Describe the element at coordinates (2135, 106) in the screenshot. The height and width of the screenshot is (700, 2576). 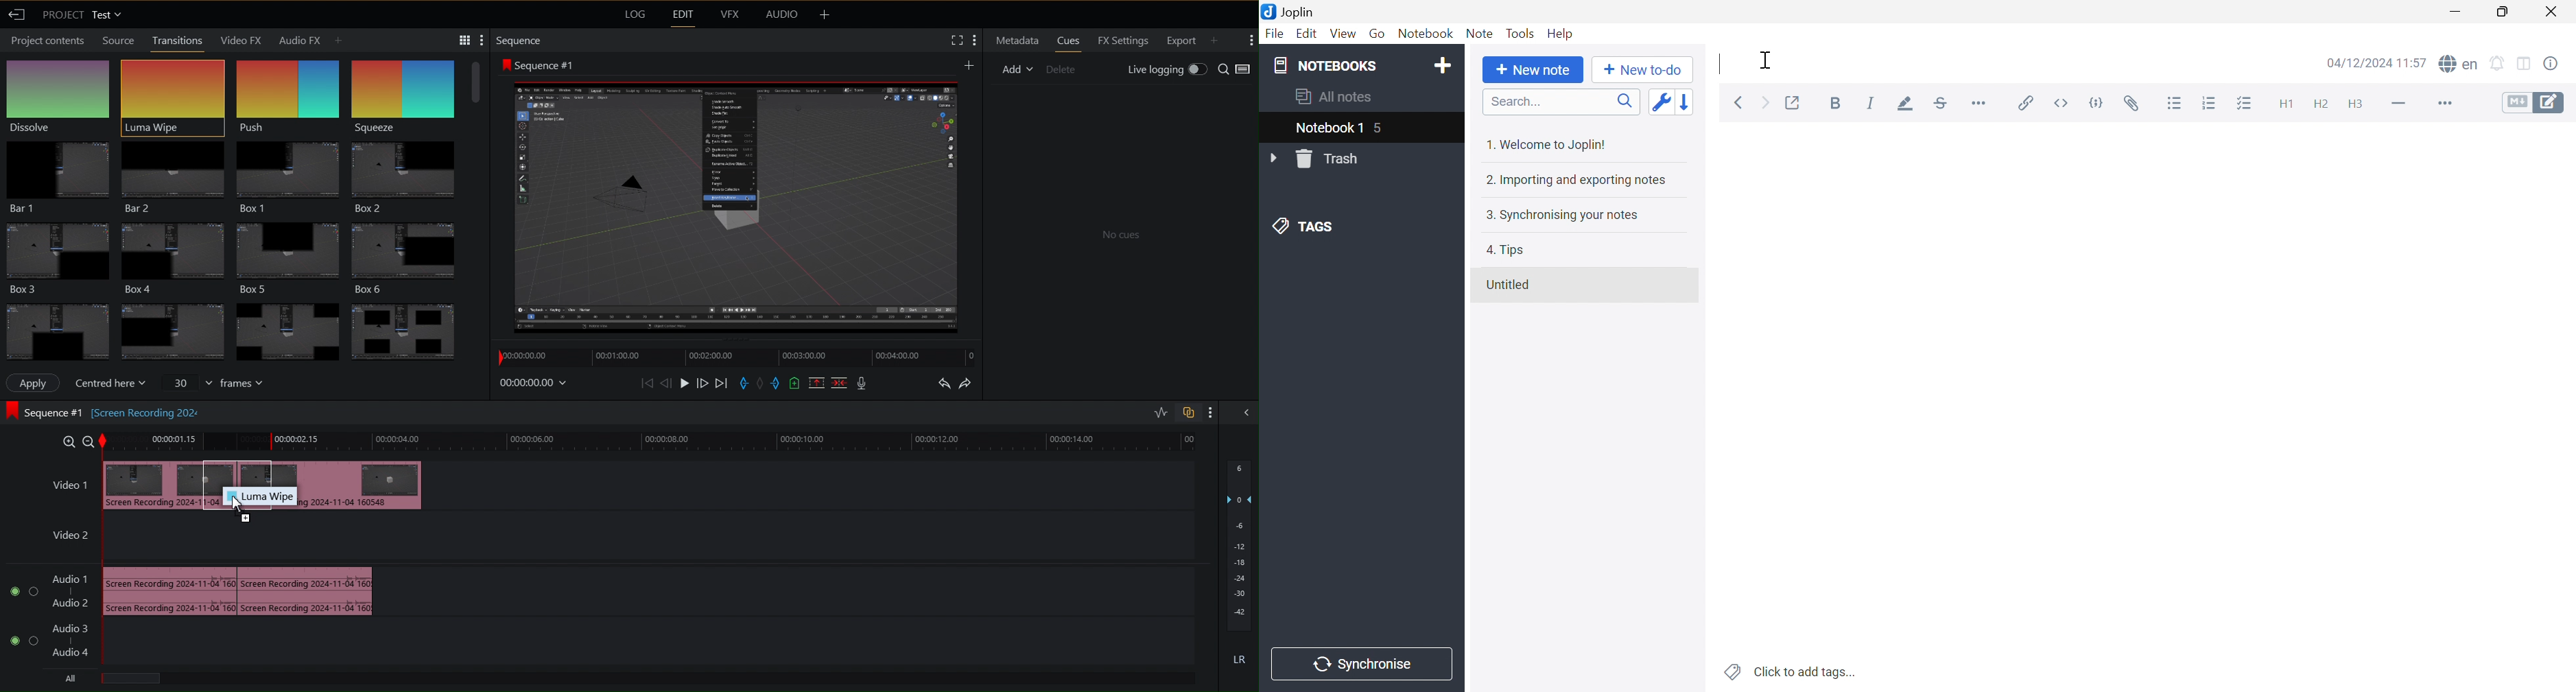
I see `Attach file` at that location.